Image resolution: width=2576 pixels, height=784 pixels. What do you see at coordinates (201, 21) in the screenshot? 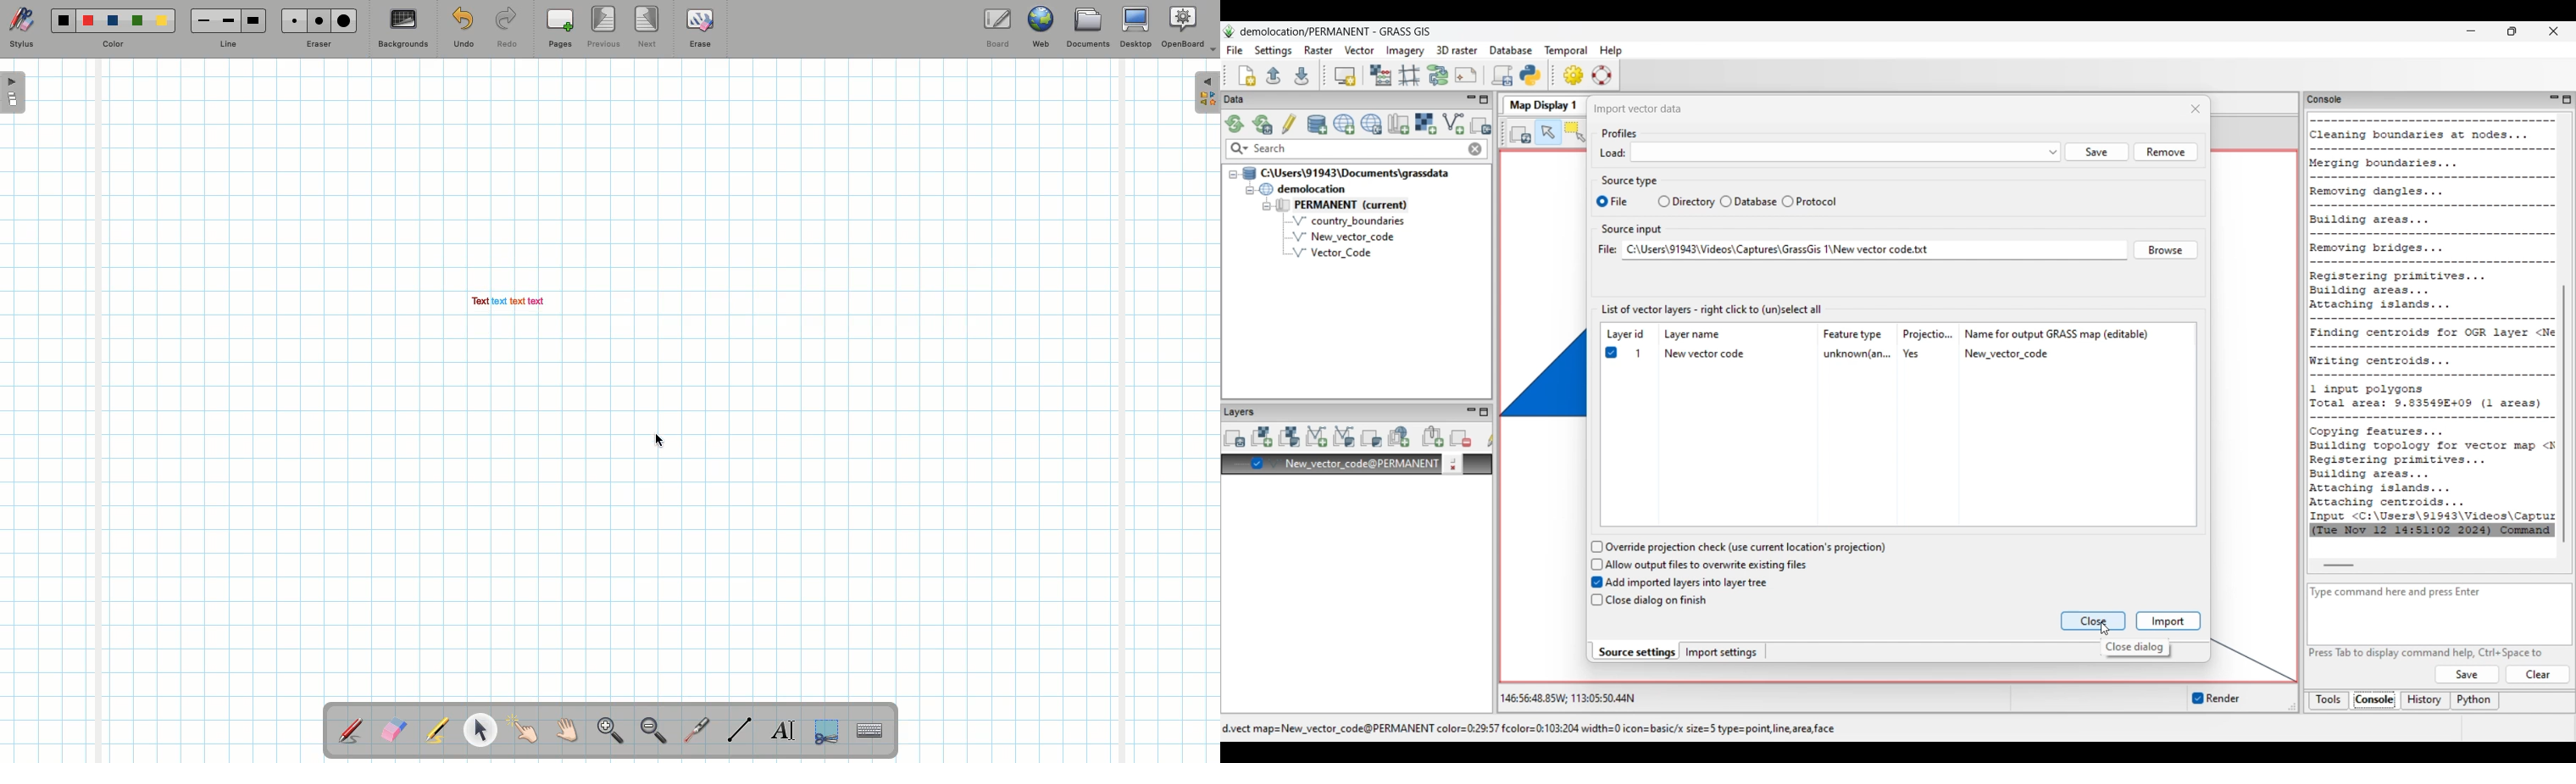
I see `Small line` at bounding box center [201, 21].